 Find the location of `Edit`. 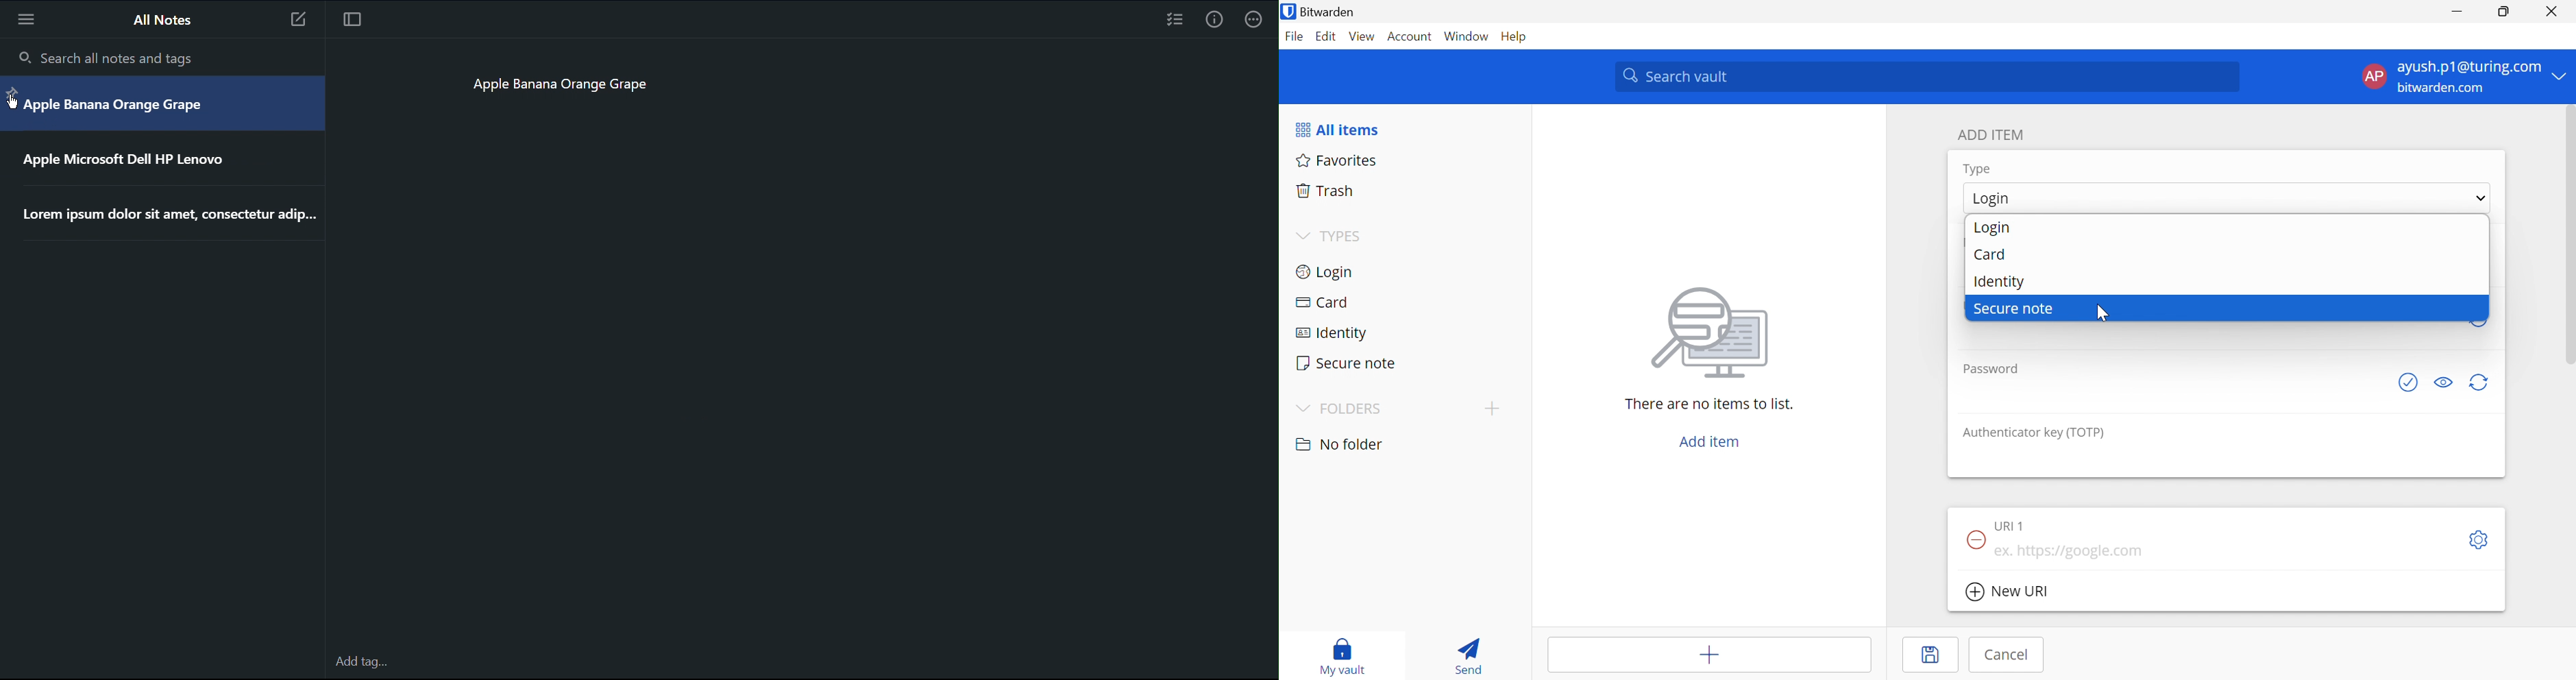

Edit is located at coordinates (1328, 37).